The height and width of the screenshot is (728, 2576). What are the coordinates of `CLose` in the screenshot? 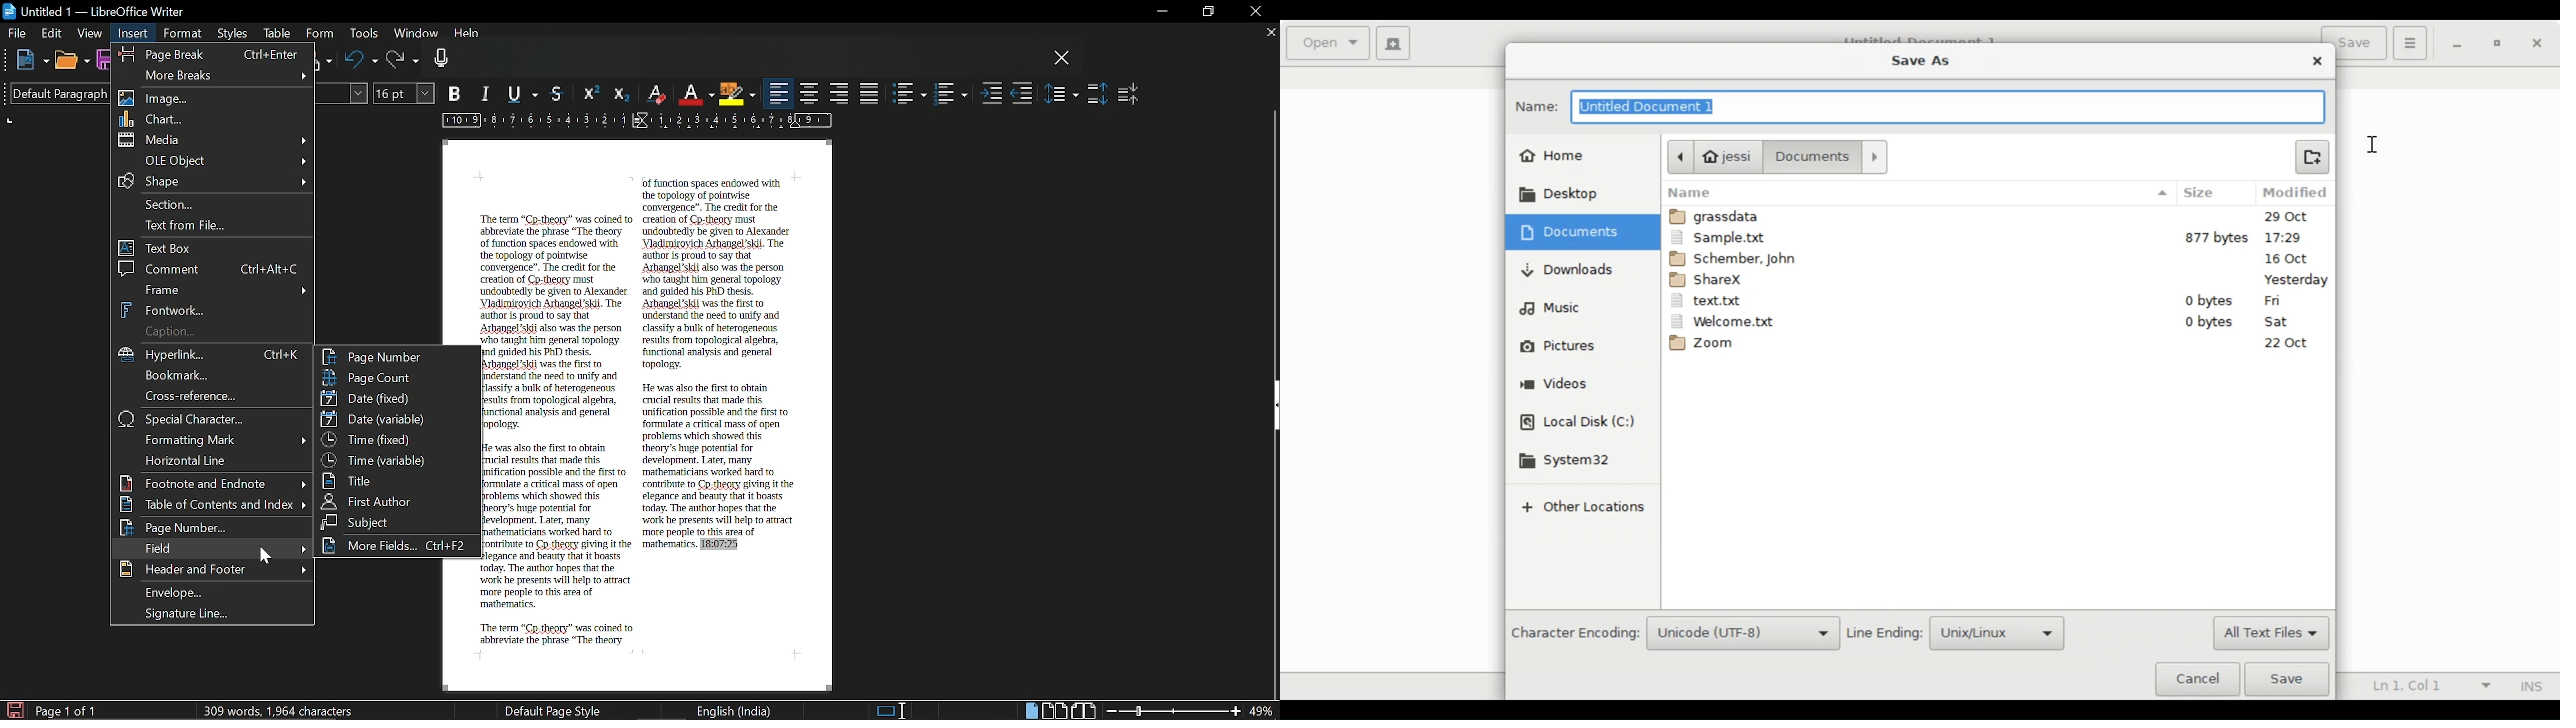 It's located at (1062, 59).